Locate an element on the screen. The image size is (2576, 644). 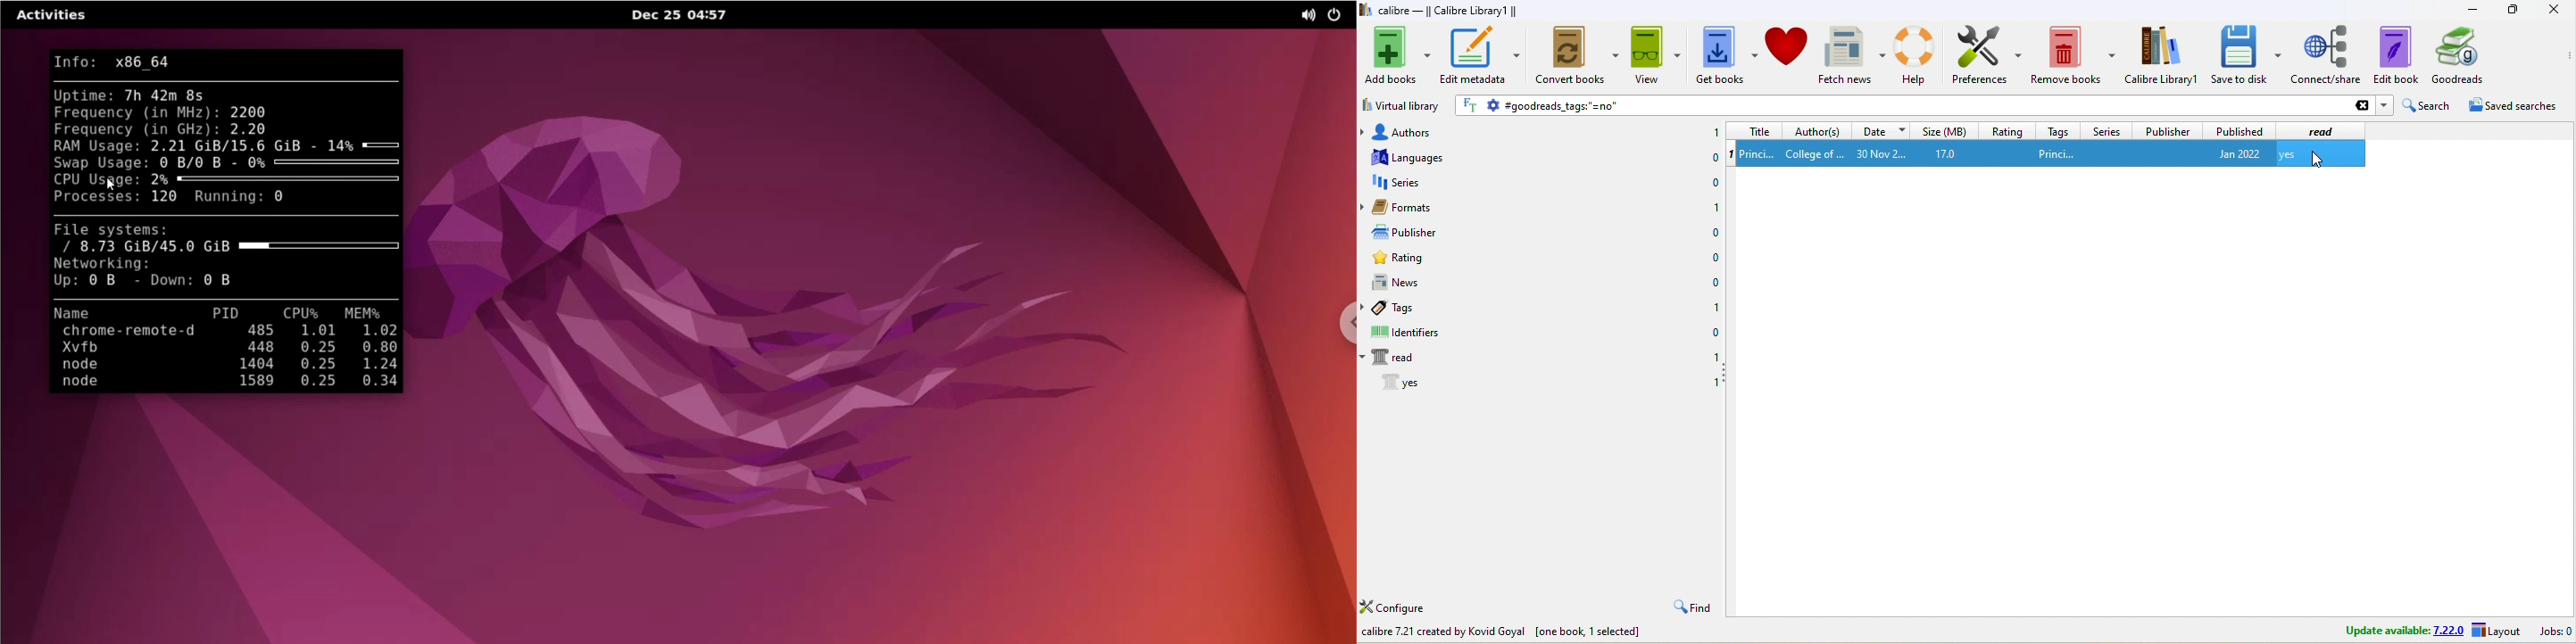
dropdown is located at coordinates (2356, 153).